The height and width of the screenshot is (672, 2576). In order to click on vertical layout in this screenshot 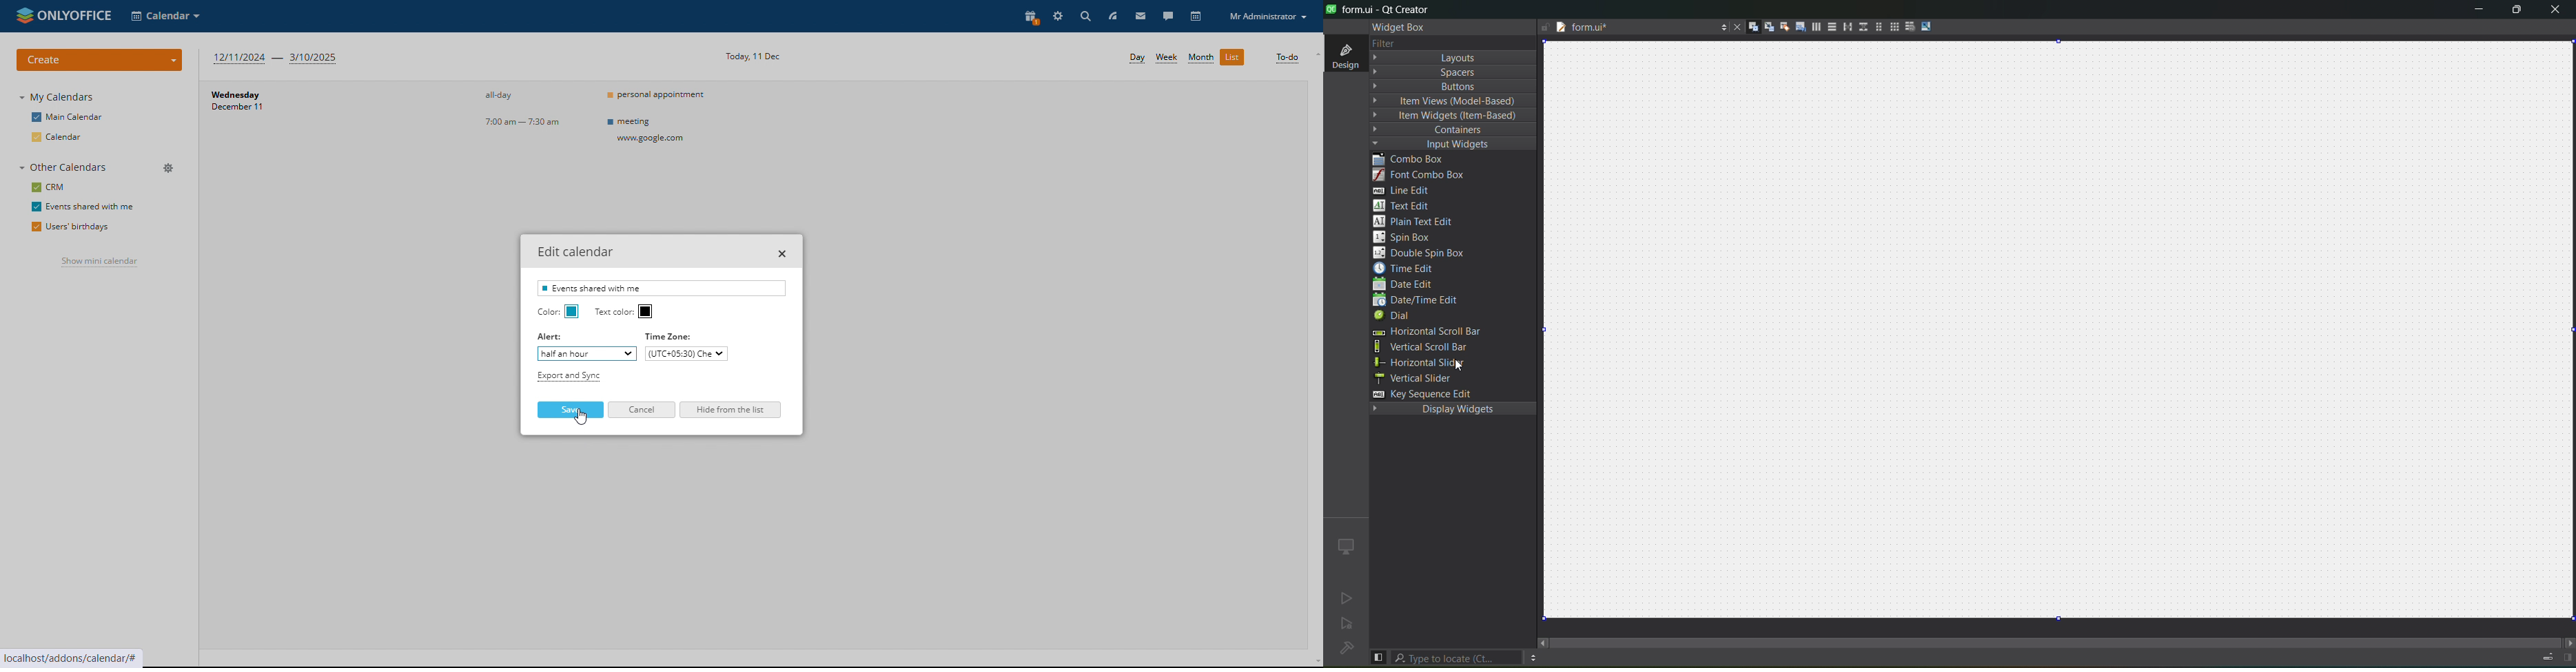, I will do `click(1830, 27)`.